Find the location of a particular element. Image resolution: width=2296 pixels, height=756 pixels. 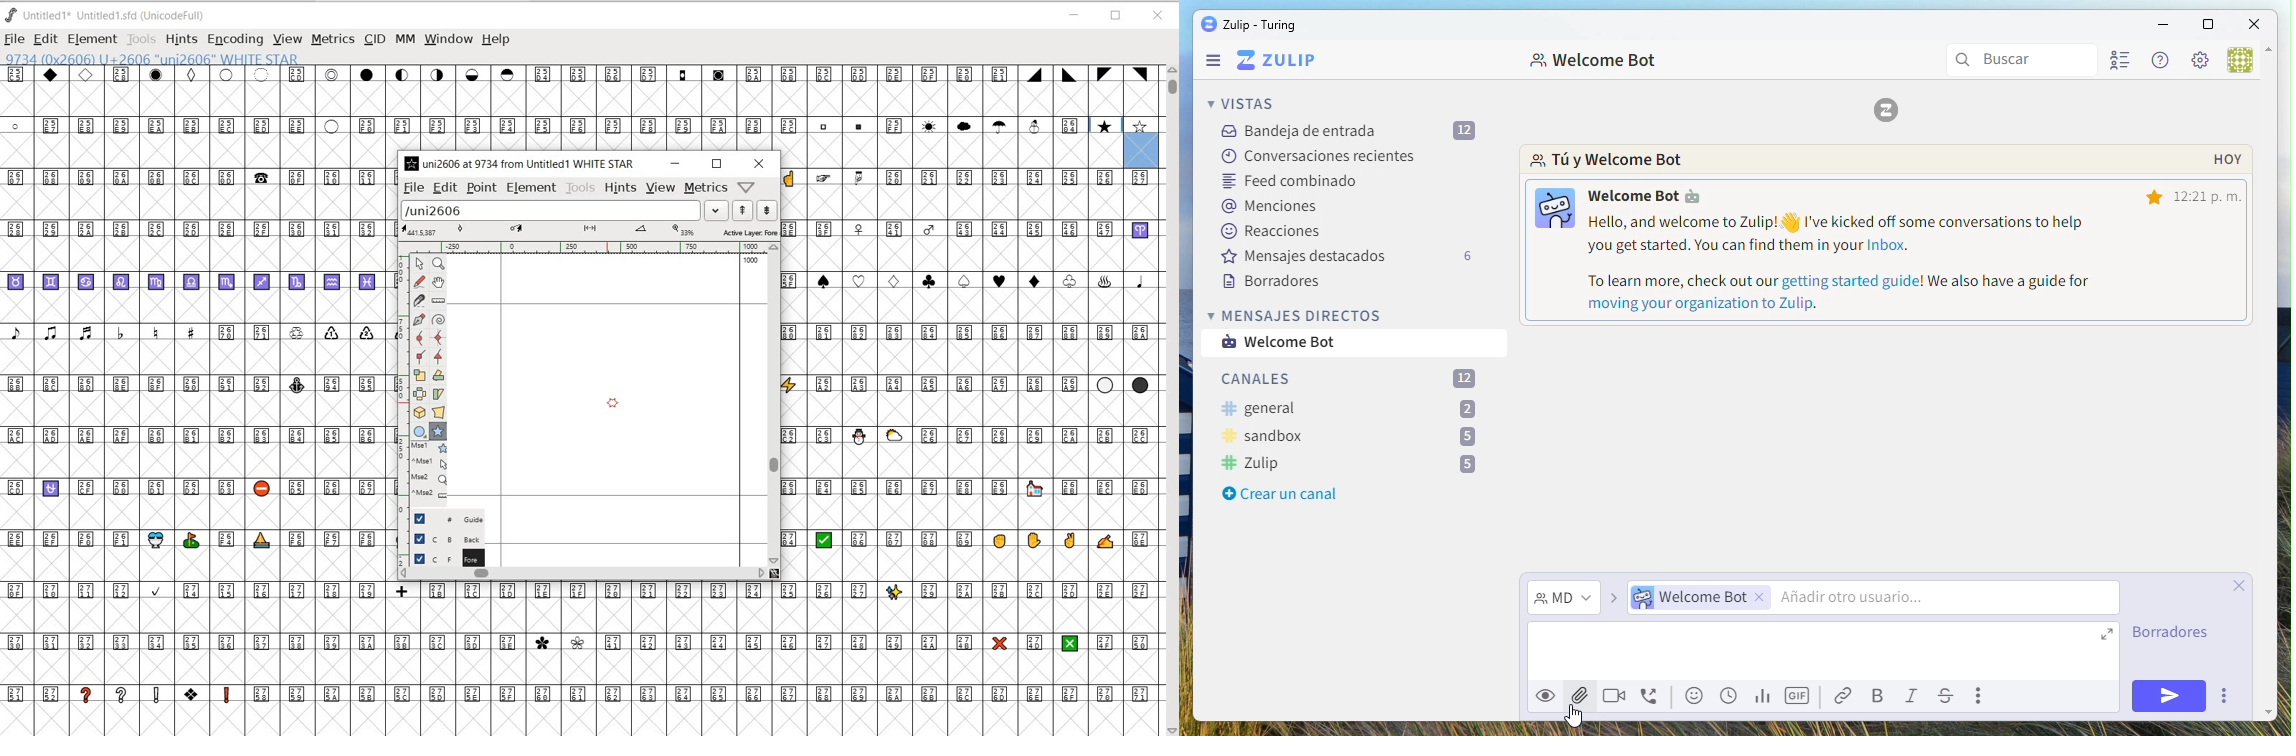

PERFORM A PERSPECTIVE TRANSFORMATION ON THE SELECTION is located at coordinates (439, 412).